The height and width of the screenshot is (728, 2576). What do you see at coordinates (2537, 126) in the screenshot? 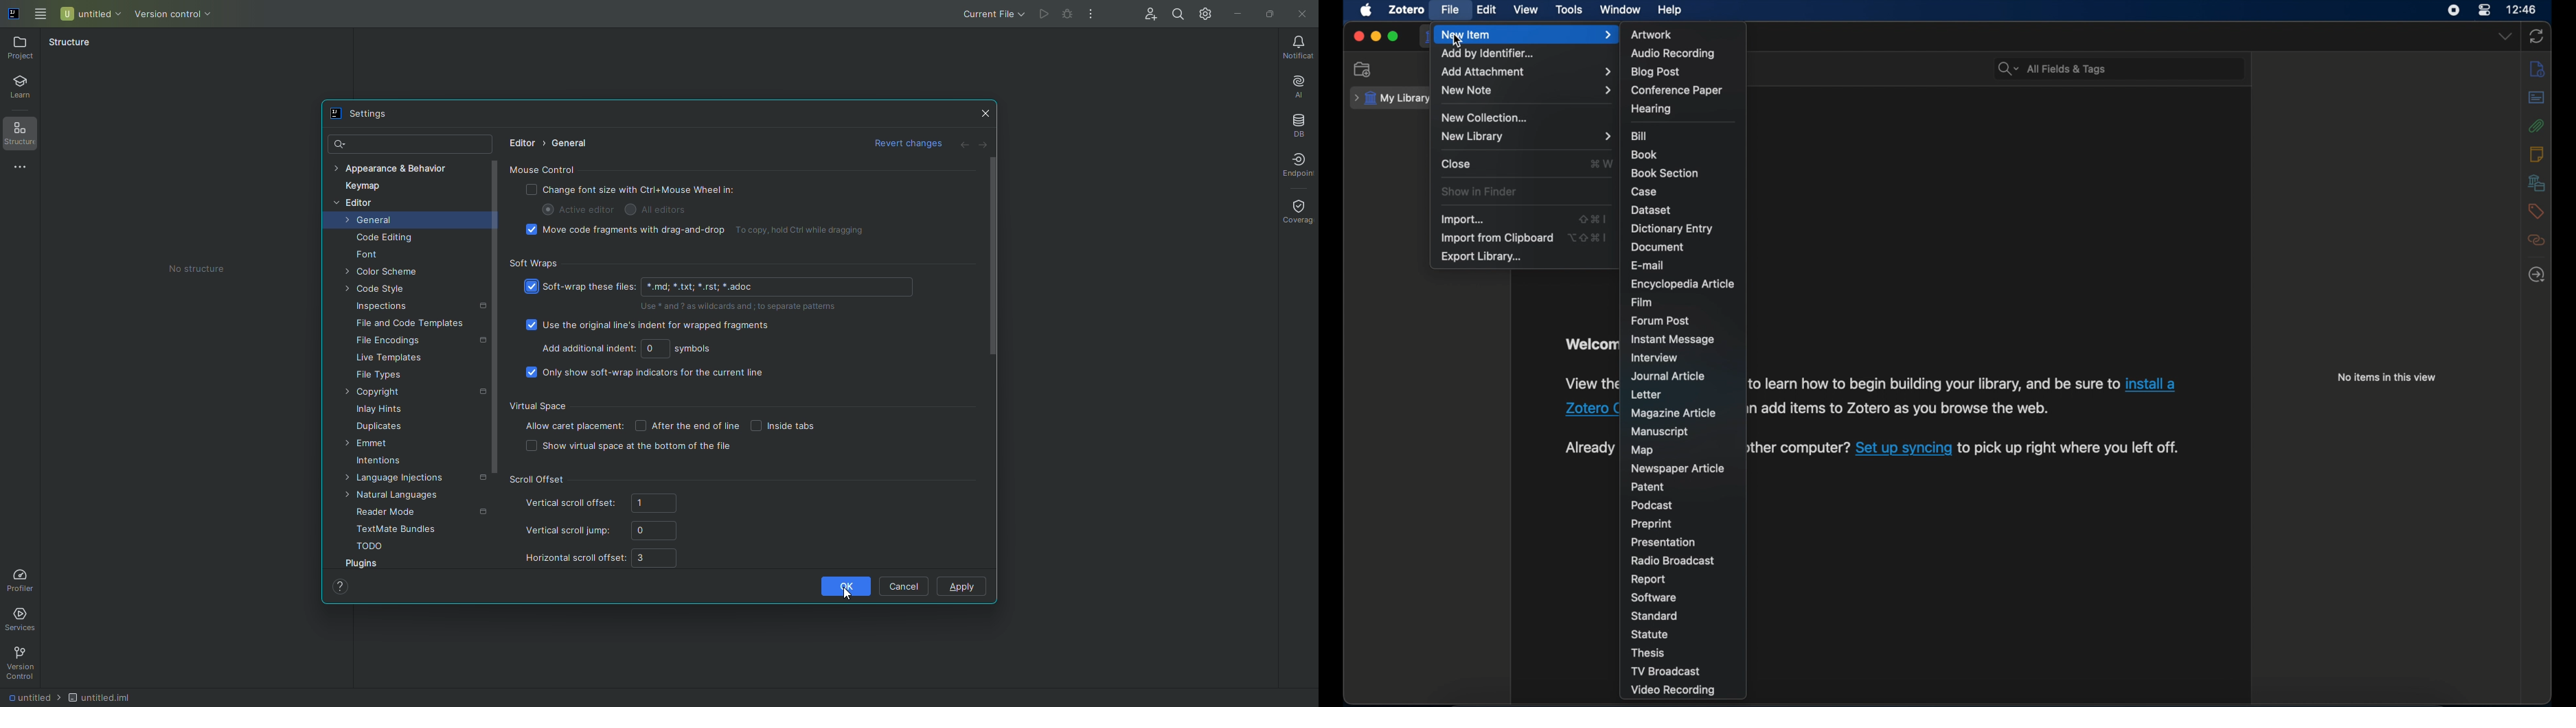
I see `attachments` at bounding box center [2537, 126].